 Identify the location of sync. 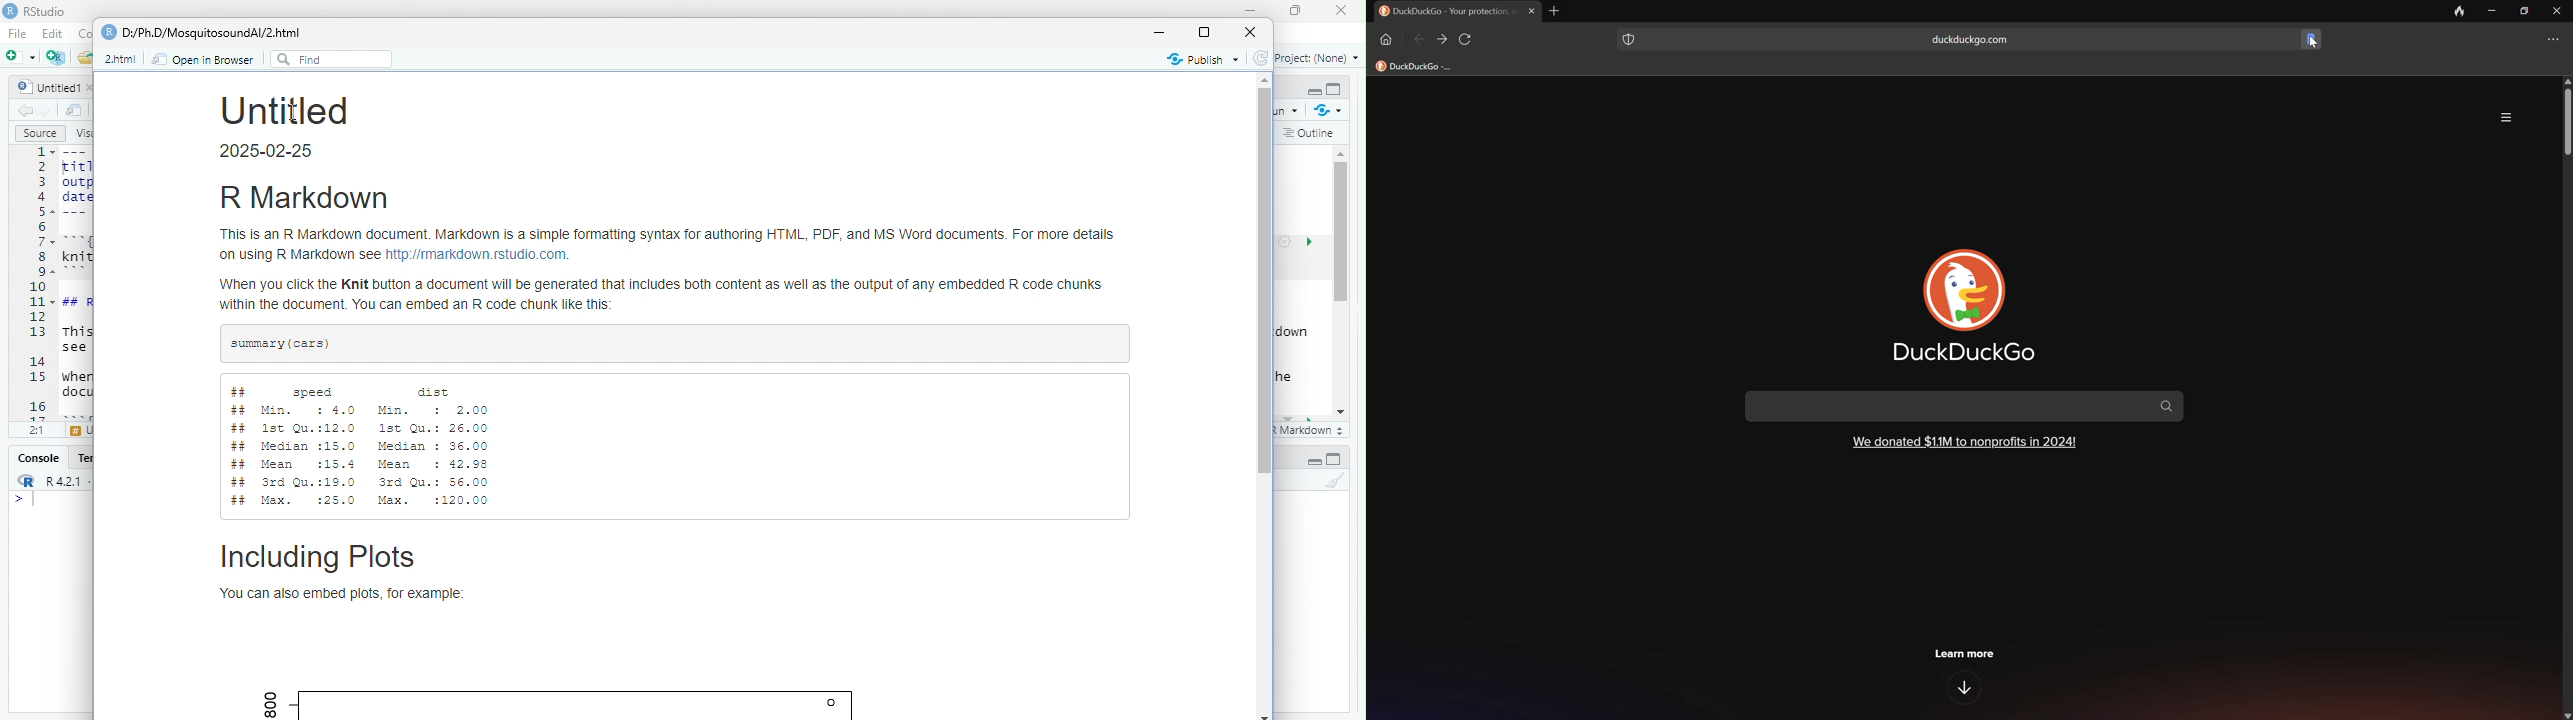
(1261, 58).